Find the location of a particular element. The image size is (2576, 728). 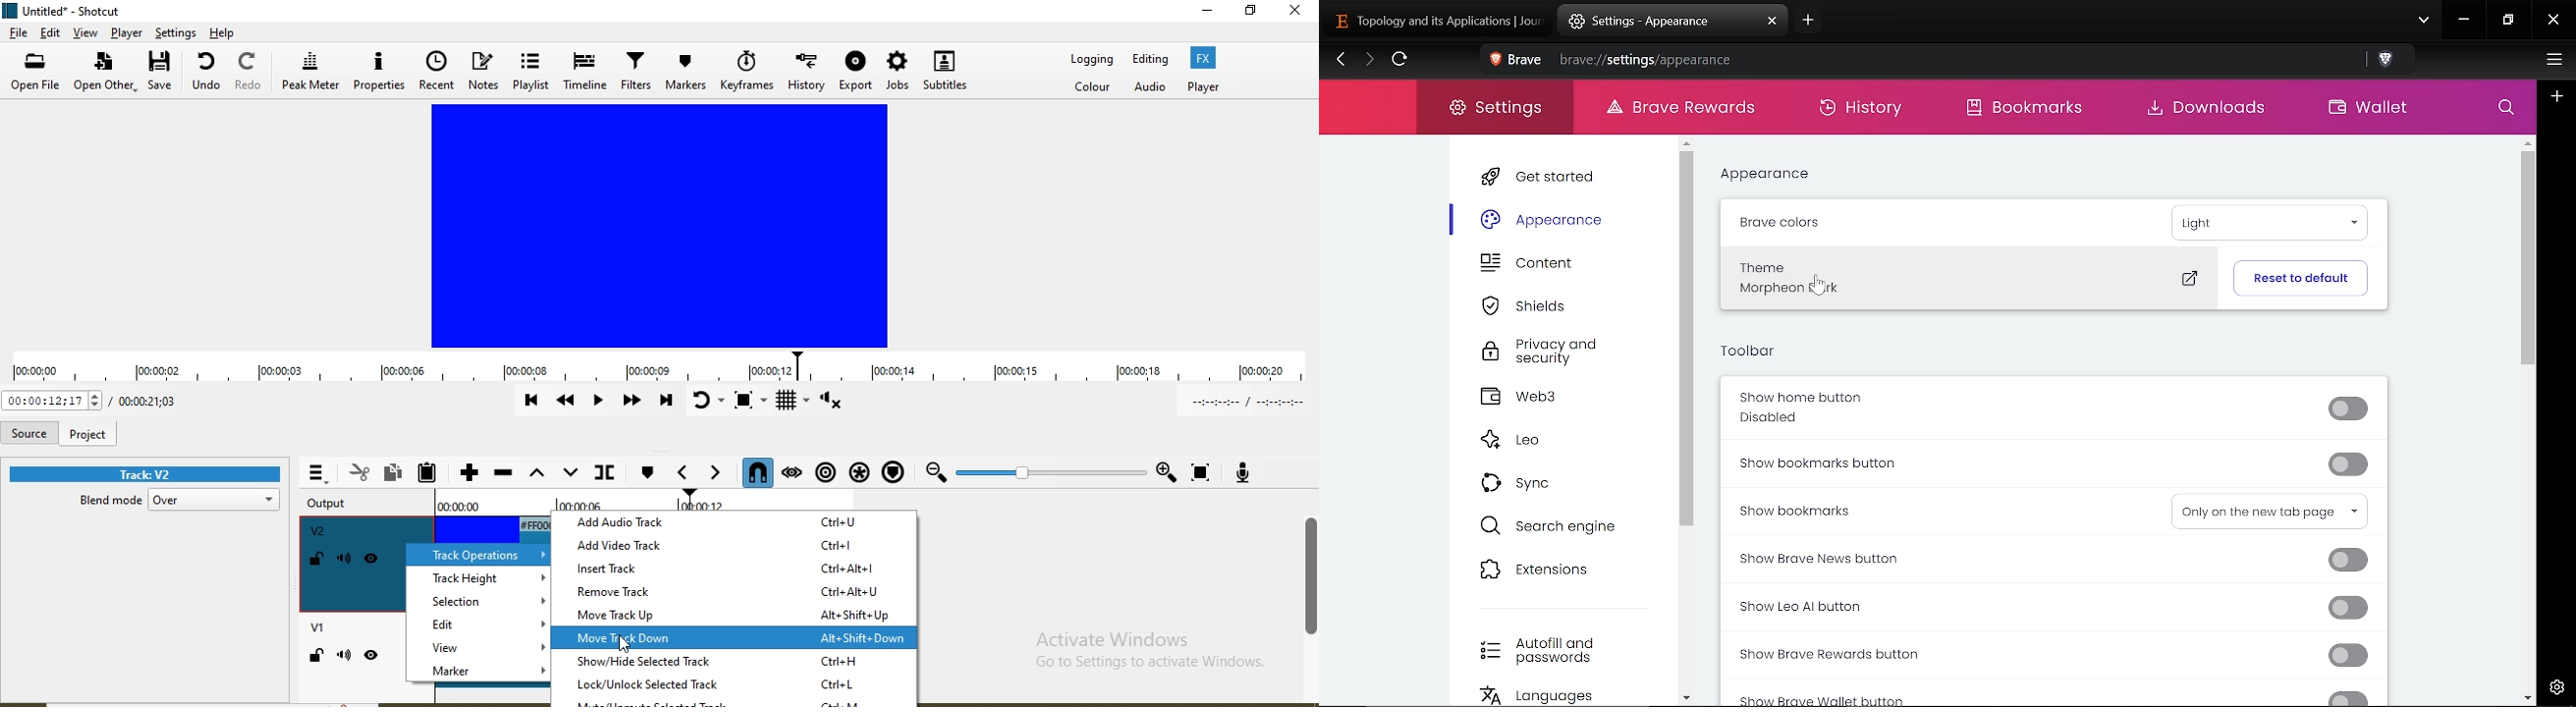

Jobs is located at coordinates (897, 73).